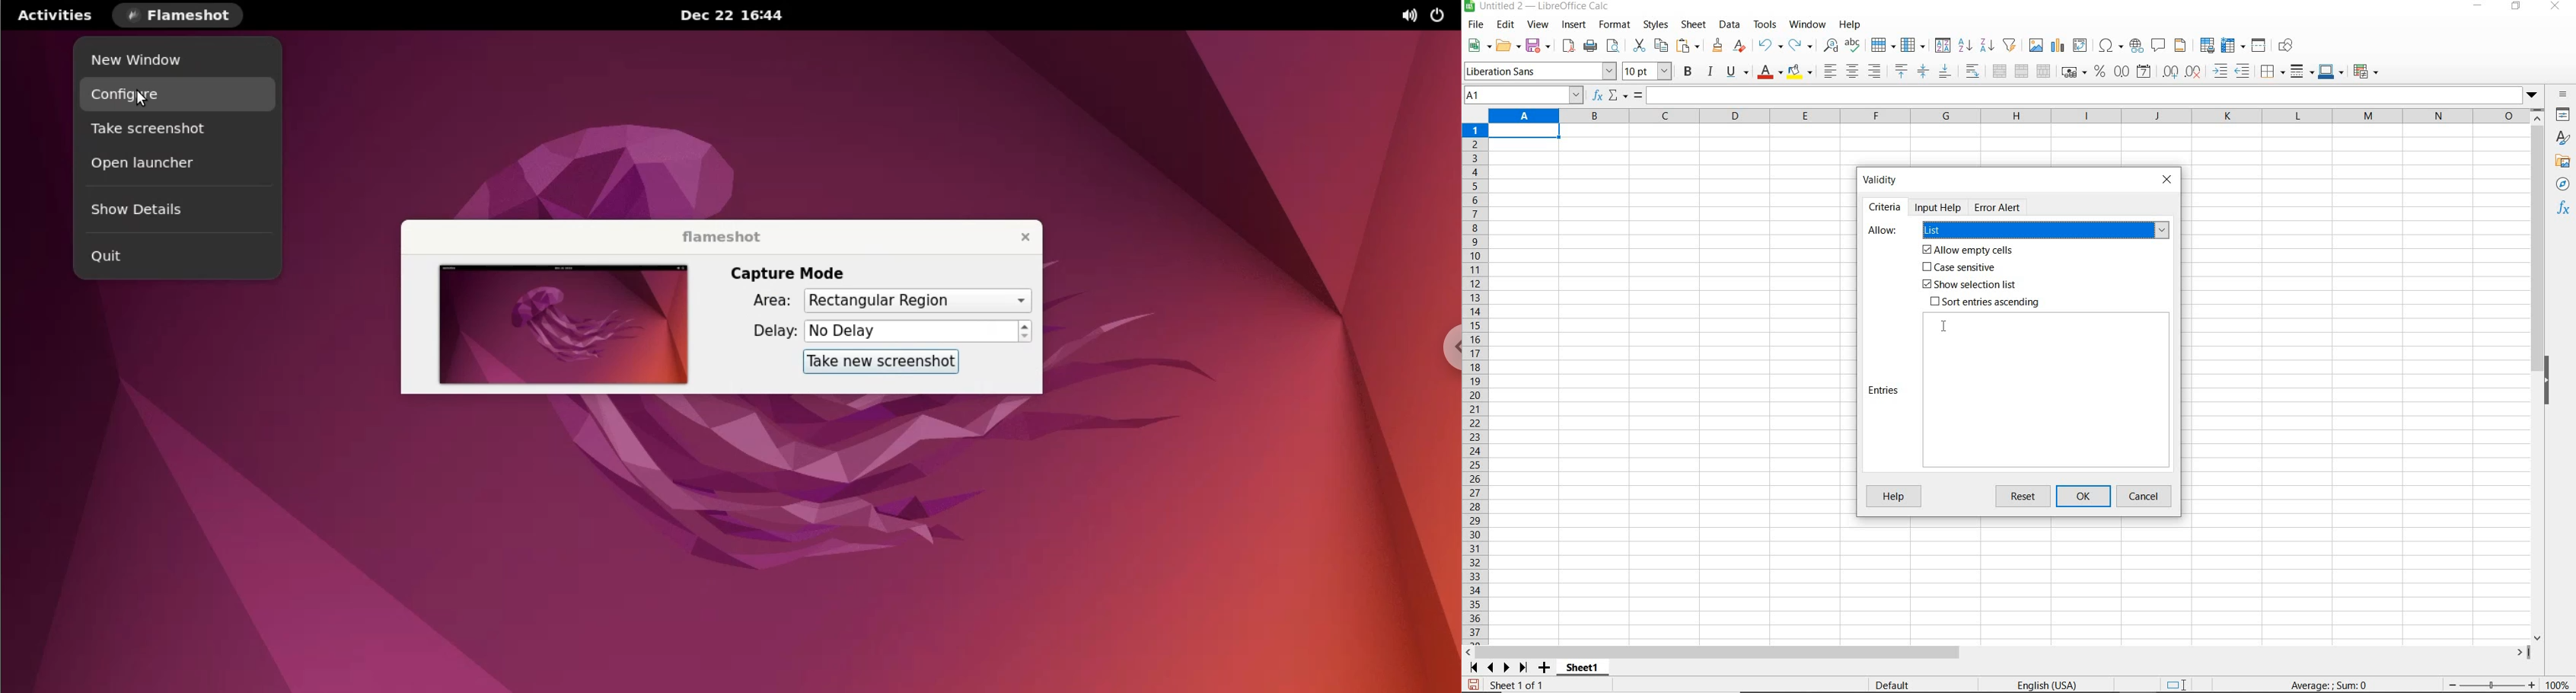 The height and width of the screenshot is (700, 2576). Describe the element at coordinates (1573, 25) in the screenshot. I see `insert` at that location.